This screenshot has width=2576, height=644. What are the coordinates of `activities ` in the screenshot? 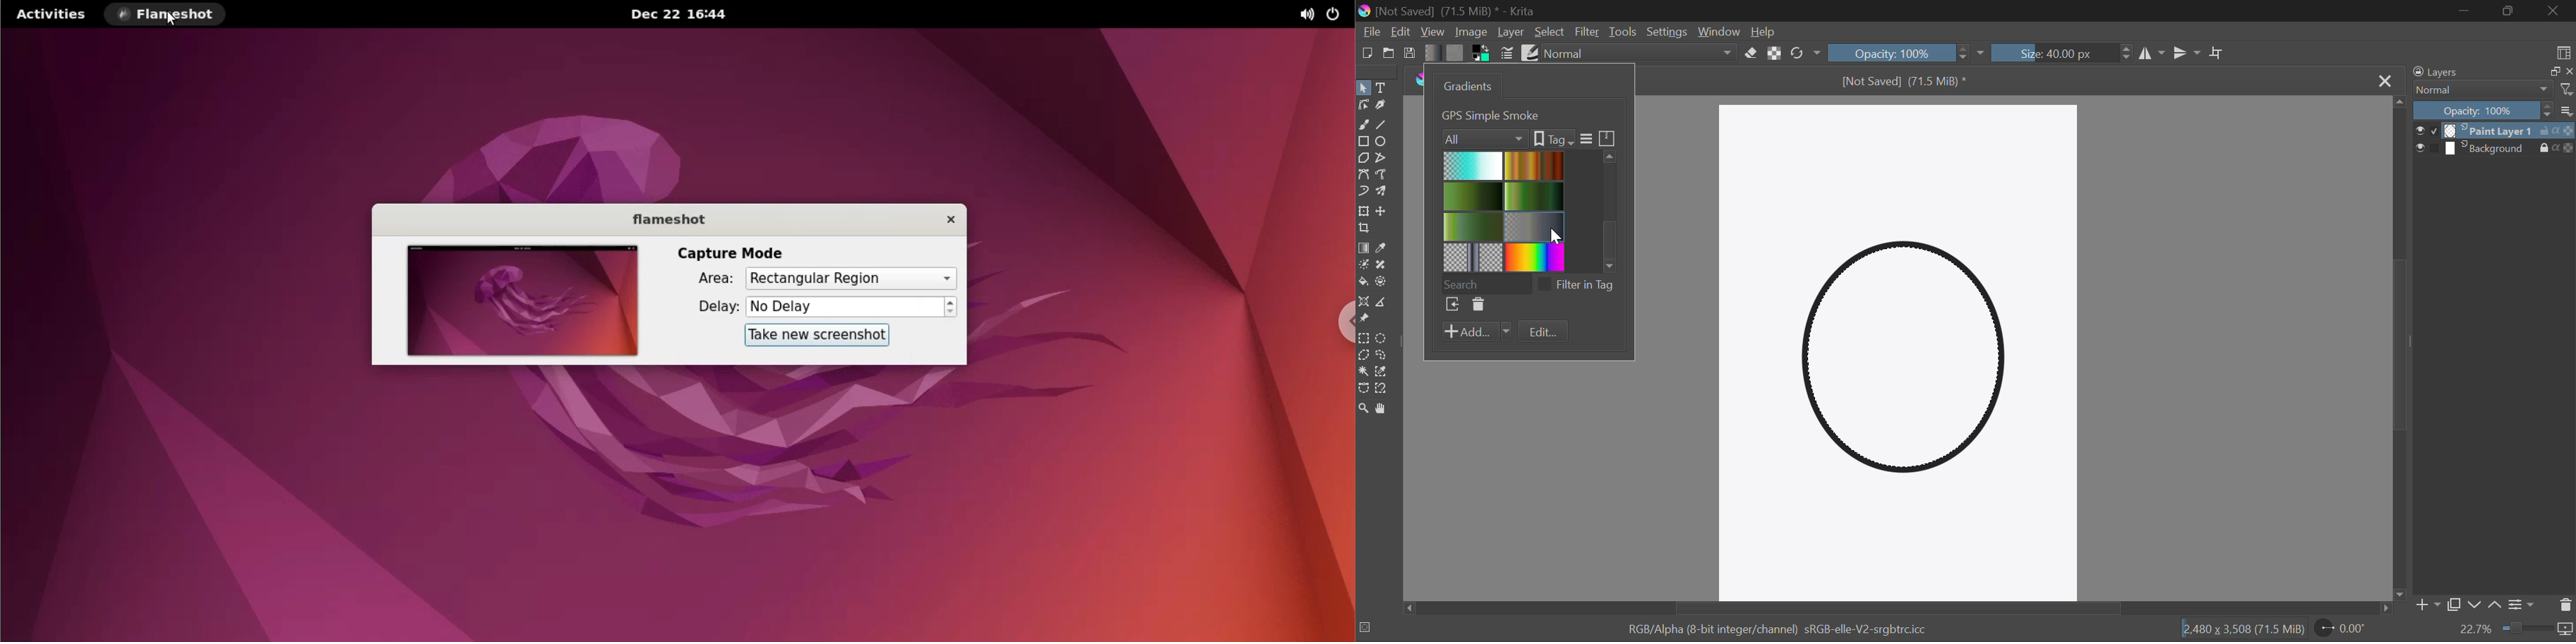 It's located at (52, 14).